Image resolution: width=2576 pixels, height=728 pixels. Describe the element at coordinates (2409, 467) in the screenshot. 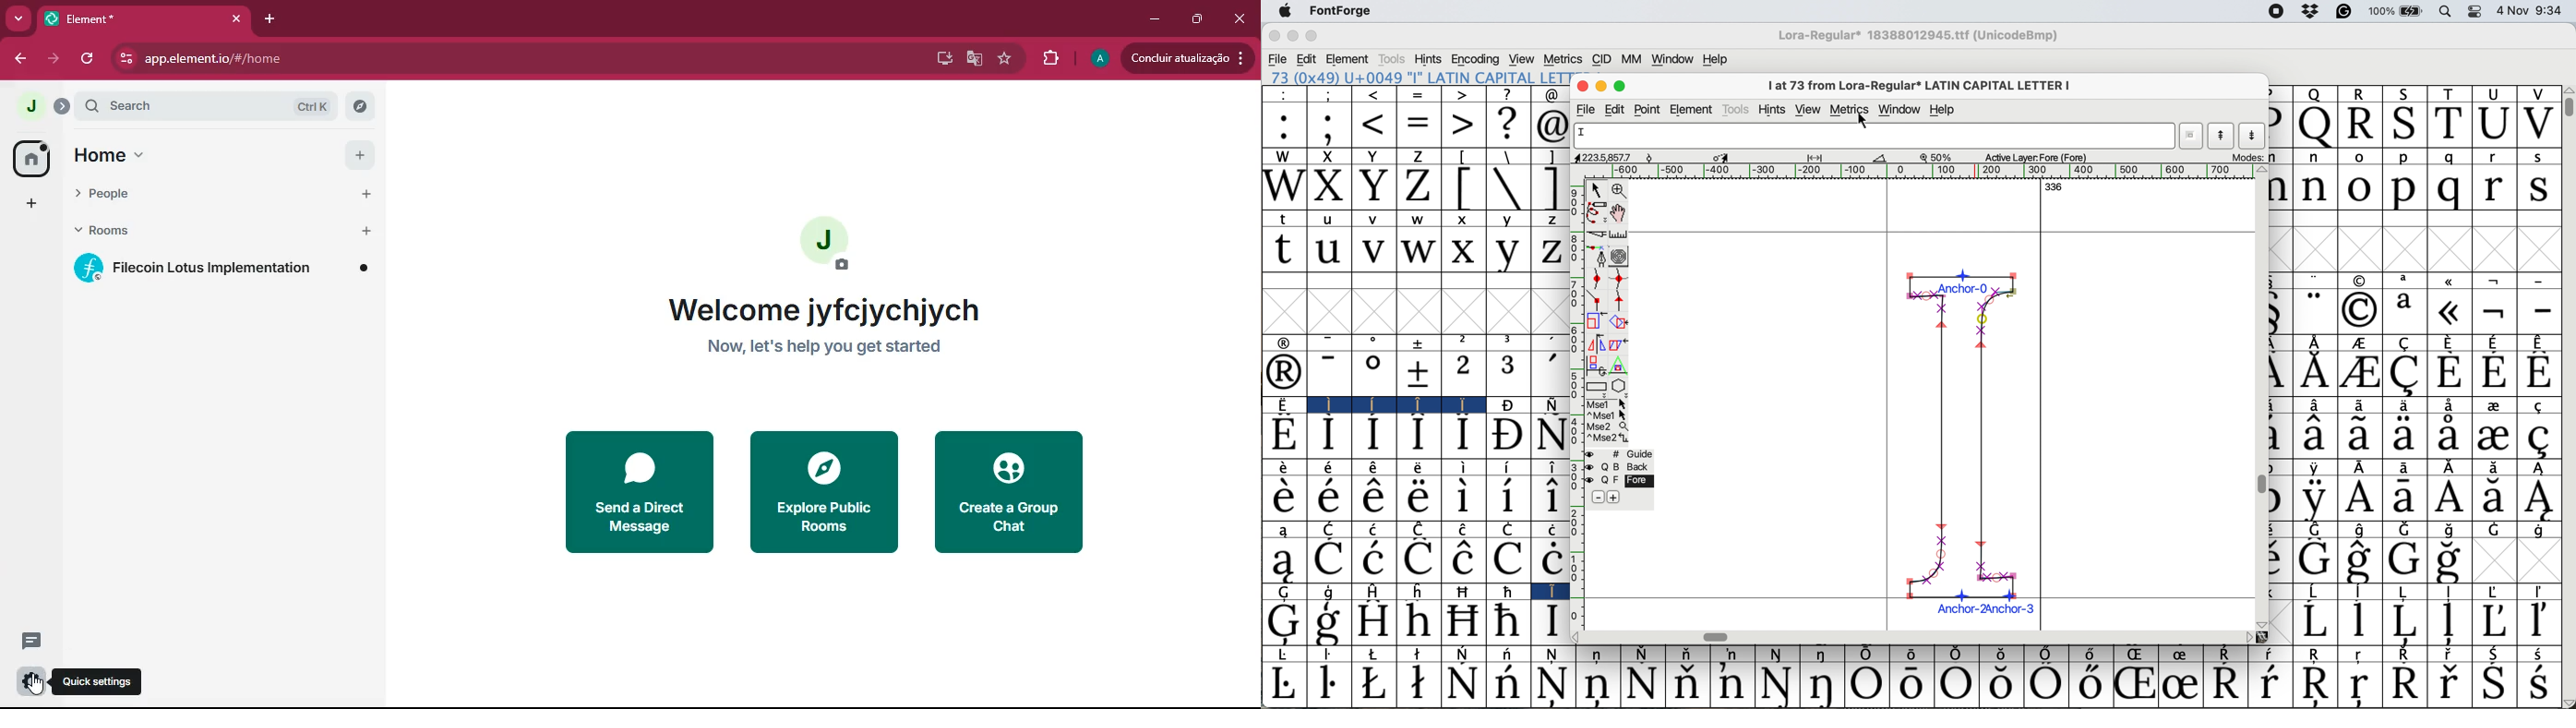

I see `Symbol` at that location.